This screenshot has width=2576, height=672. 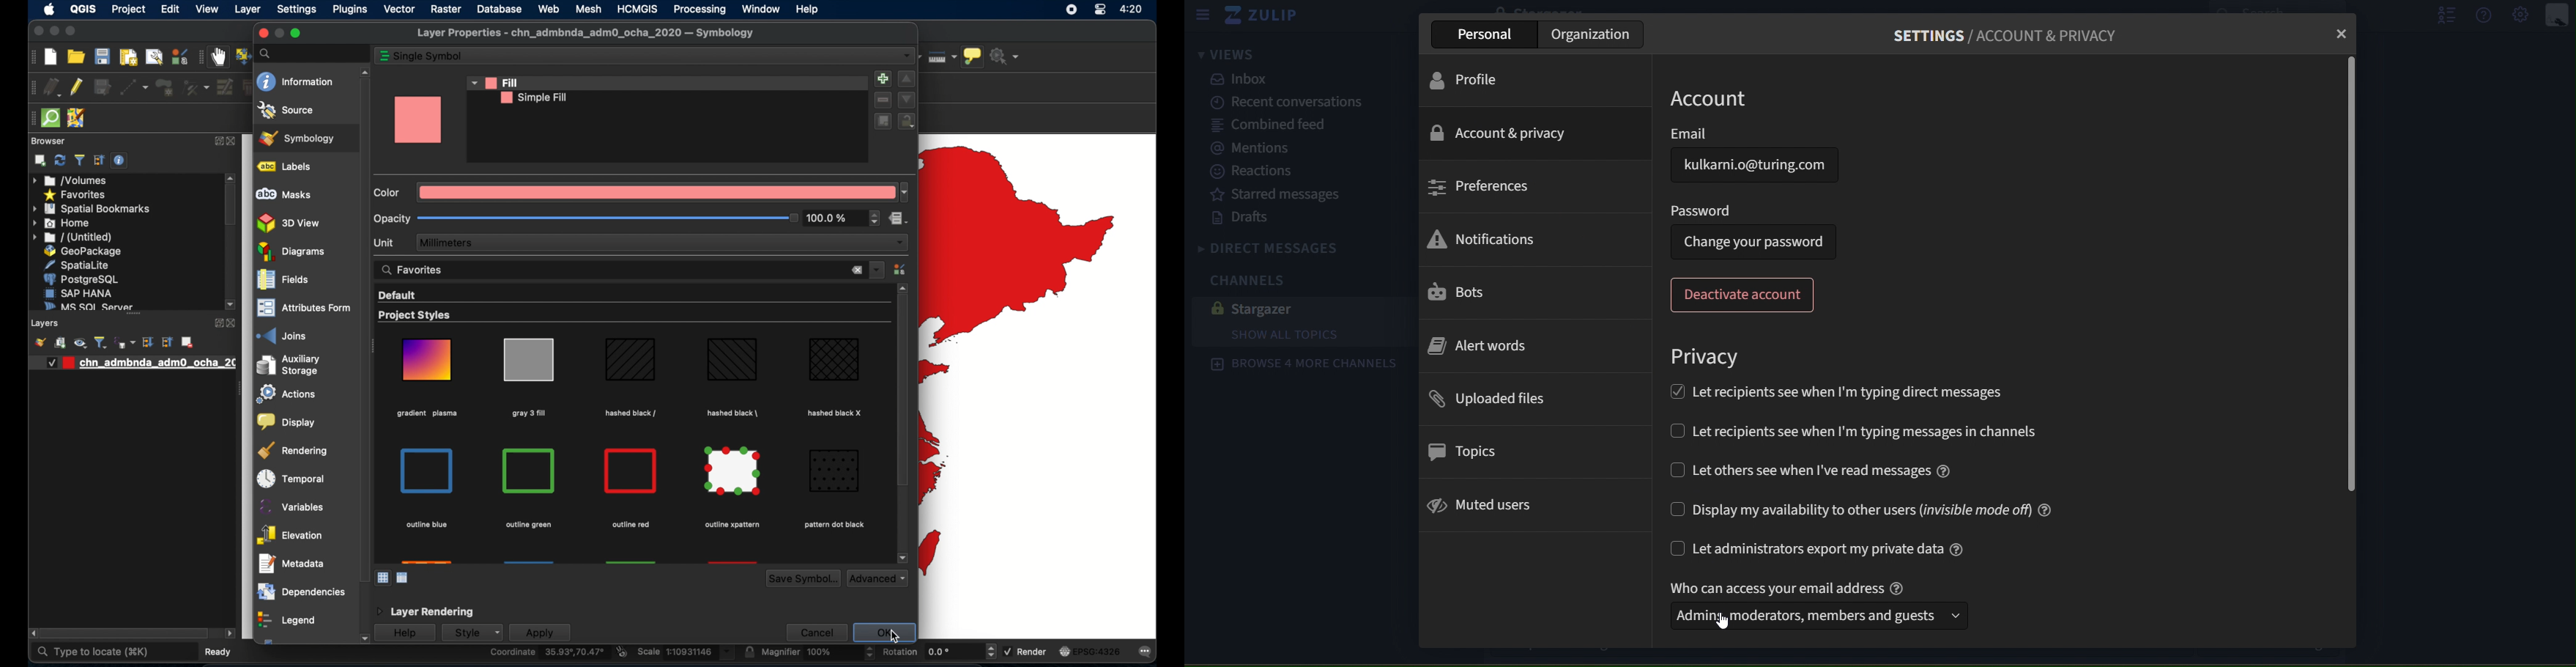 What do you see at coordinates (350, 11) in the screenshot?
I see `plugins` at bounding box center [350, 11].